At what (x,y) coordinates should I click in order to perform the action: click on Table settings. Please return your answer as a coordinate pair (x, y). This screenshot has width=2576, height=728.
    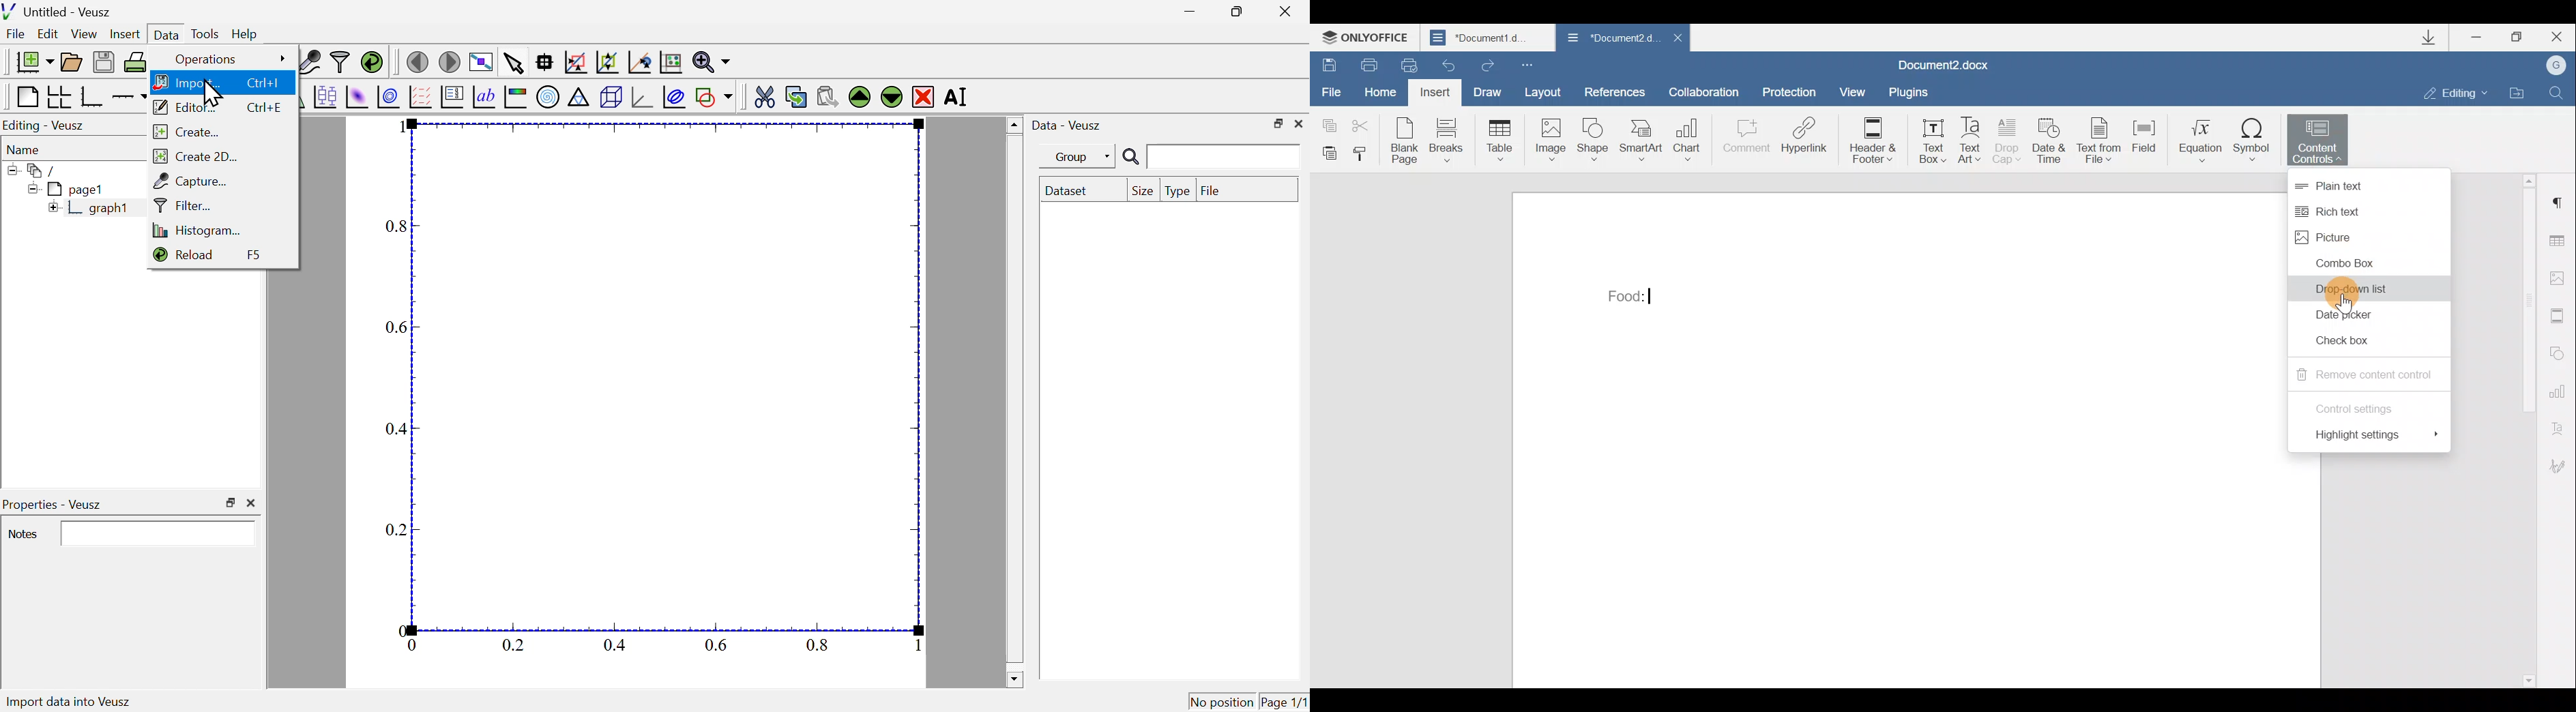
    Looking at the image, I should click on (2561, 243).